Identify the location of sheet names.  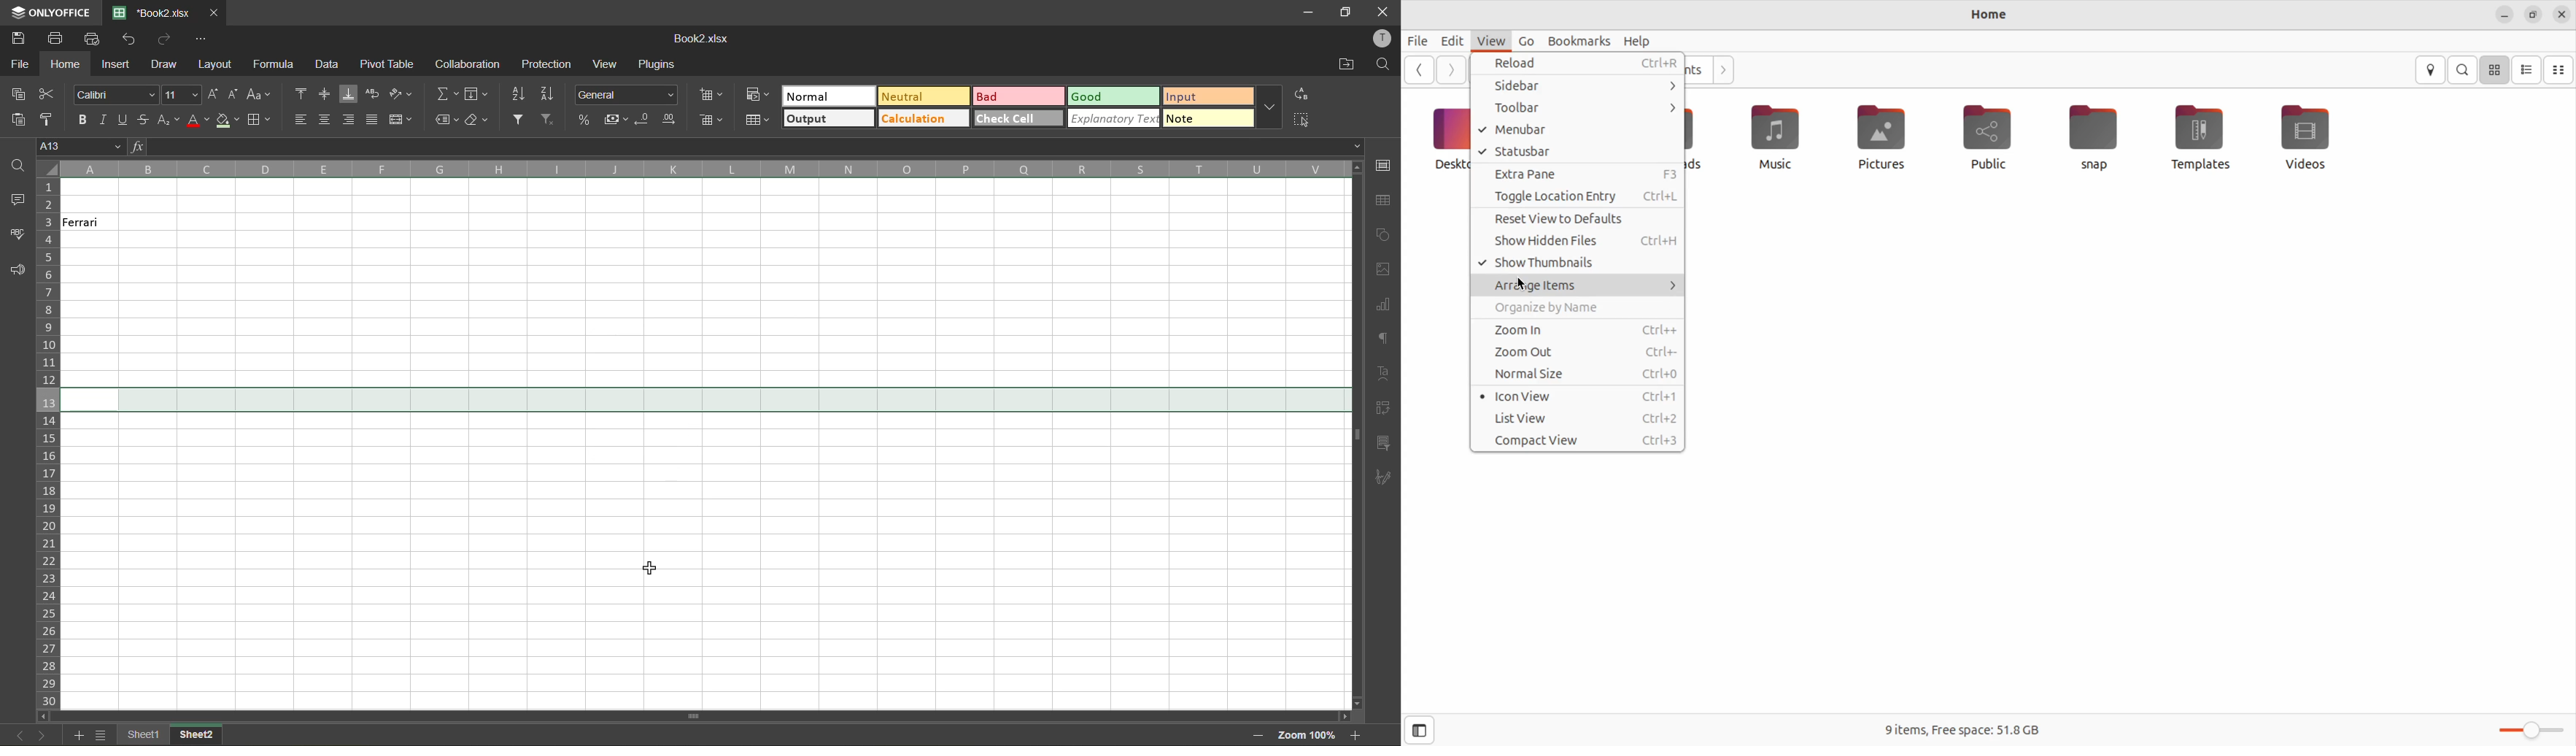
(147, 735).